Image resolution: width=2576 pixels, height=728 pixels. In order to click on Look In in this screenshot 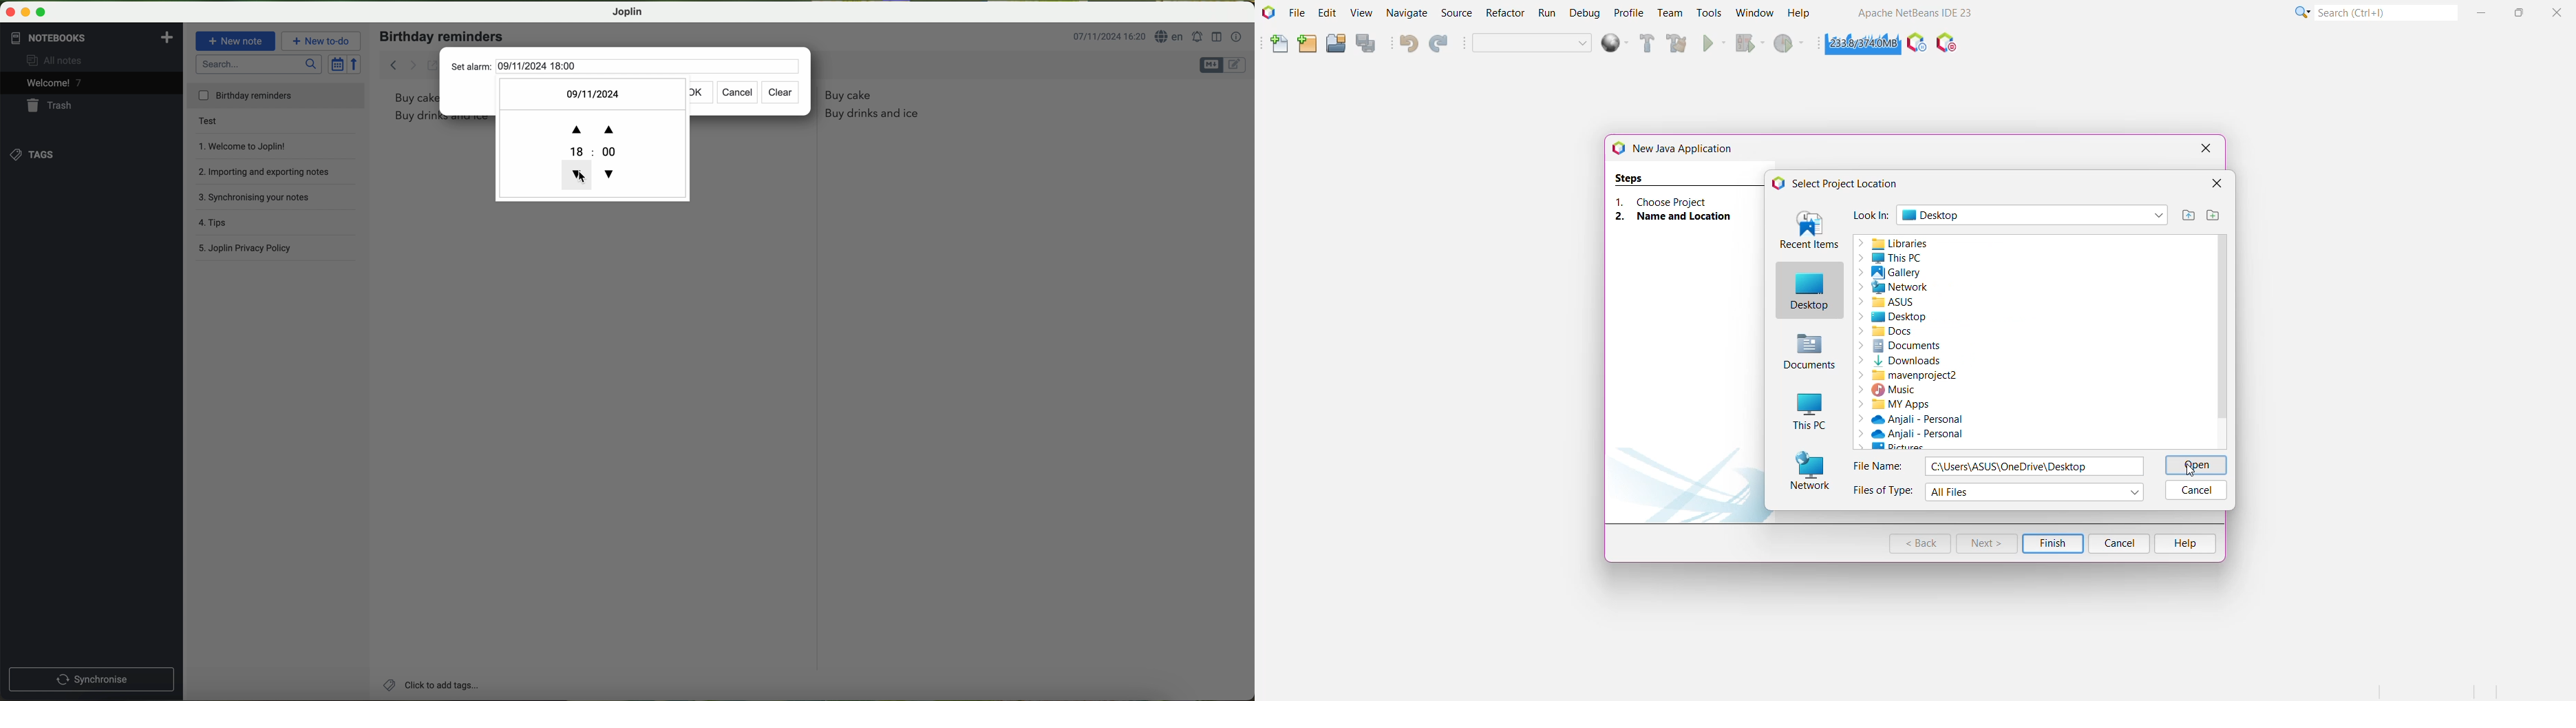, I will do `click(1871, 216)`.